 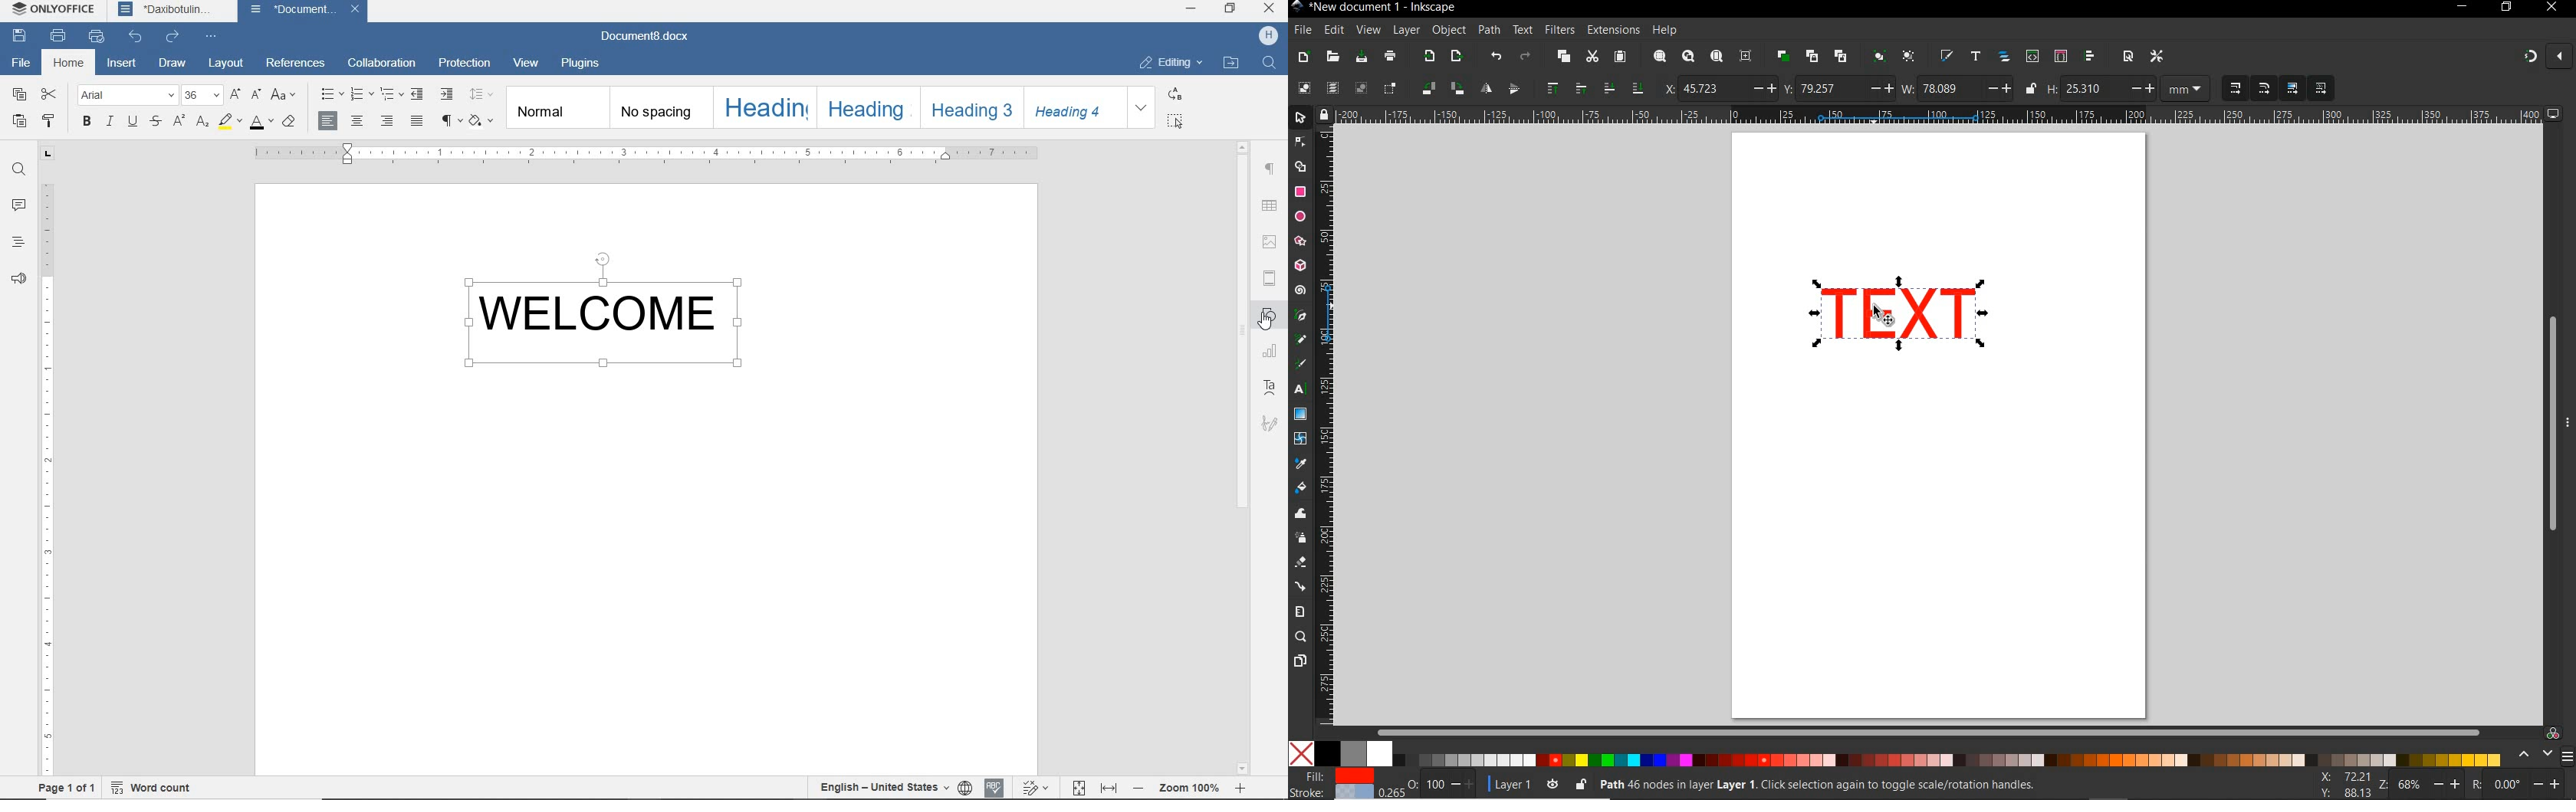 What do you see at coordinates (1359, 87) in the screenshot?
I see `DESELECT` at bounding box center [1359, 87].